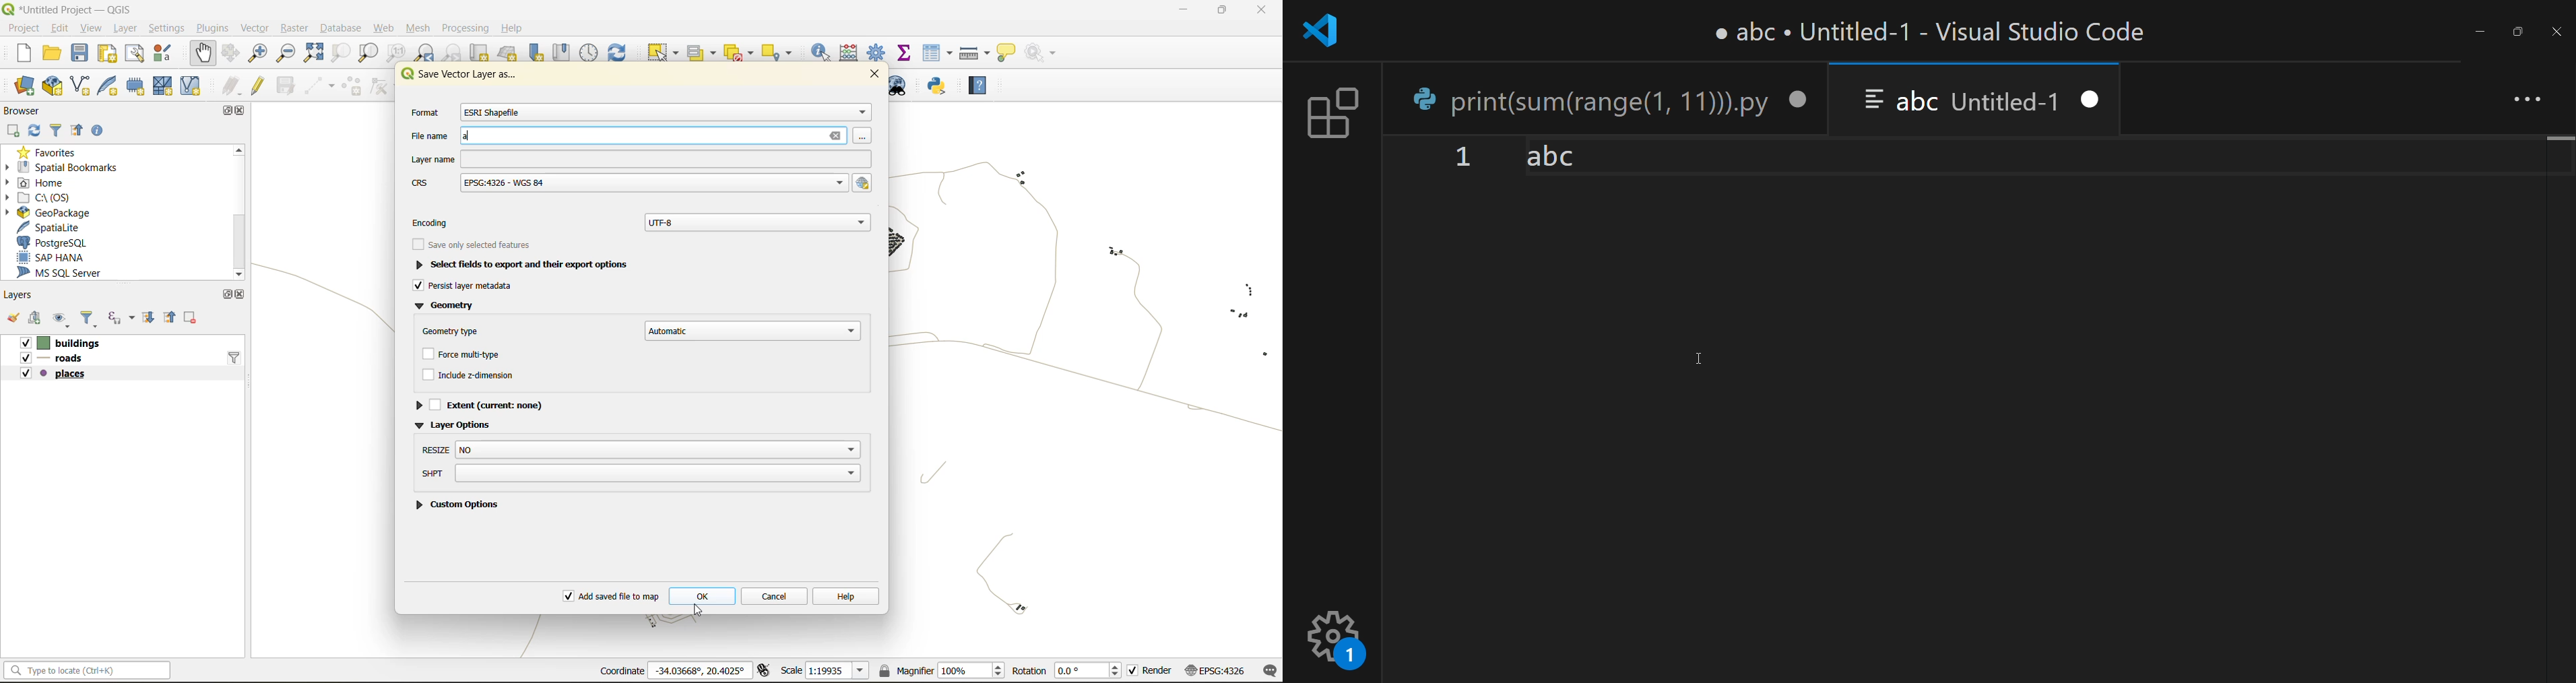 The height and width of the screenshot is (700, 2576). What do you see at coordinates (641, 450) in the screenshot?
I see `Resize` at bounding box center [641, 450].